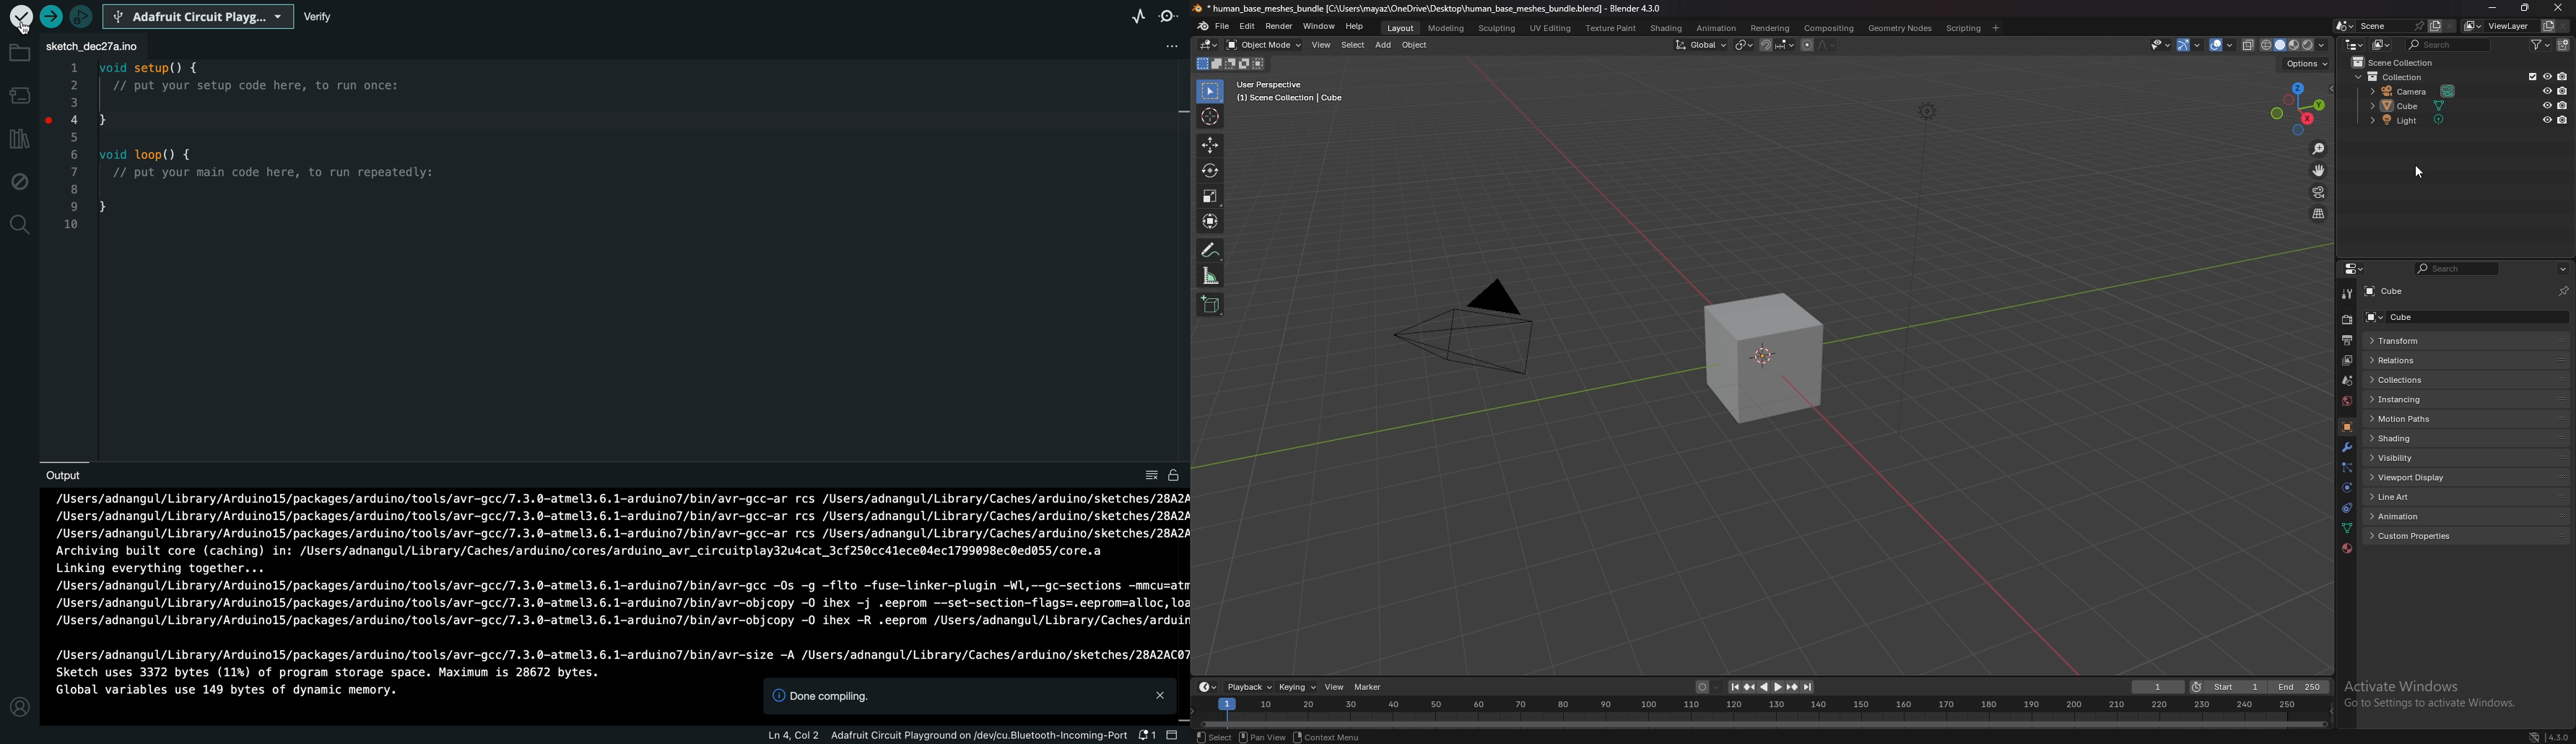 The height and width of the screenshot is (756, 2576). I want to click on view layer, so click(2346, 360).